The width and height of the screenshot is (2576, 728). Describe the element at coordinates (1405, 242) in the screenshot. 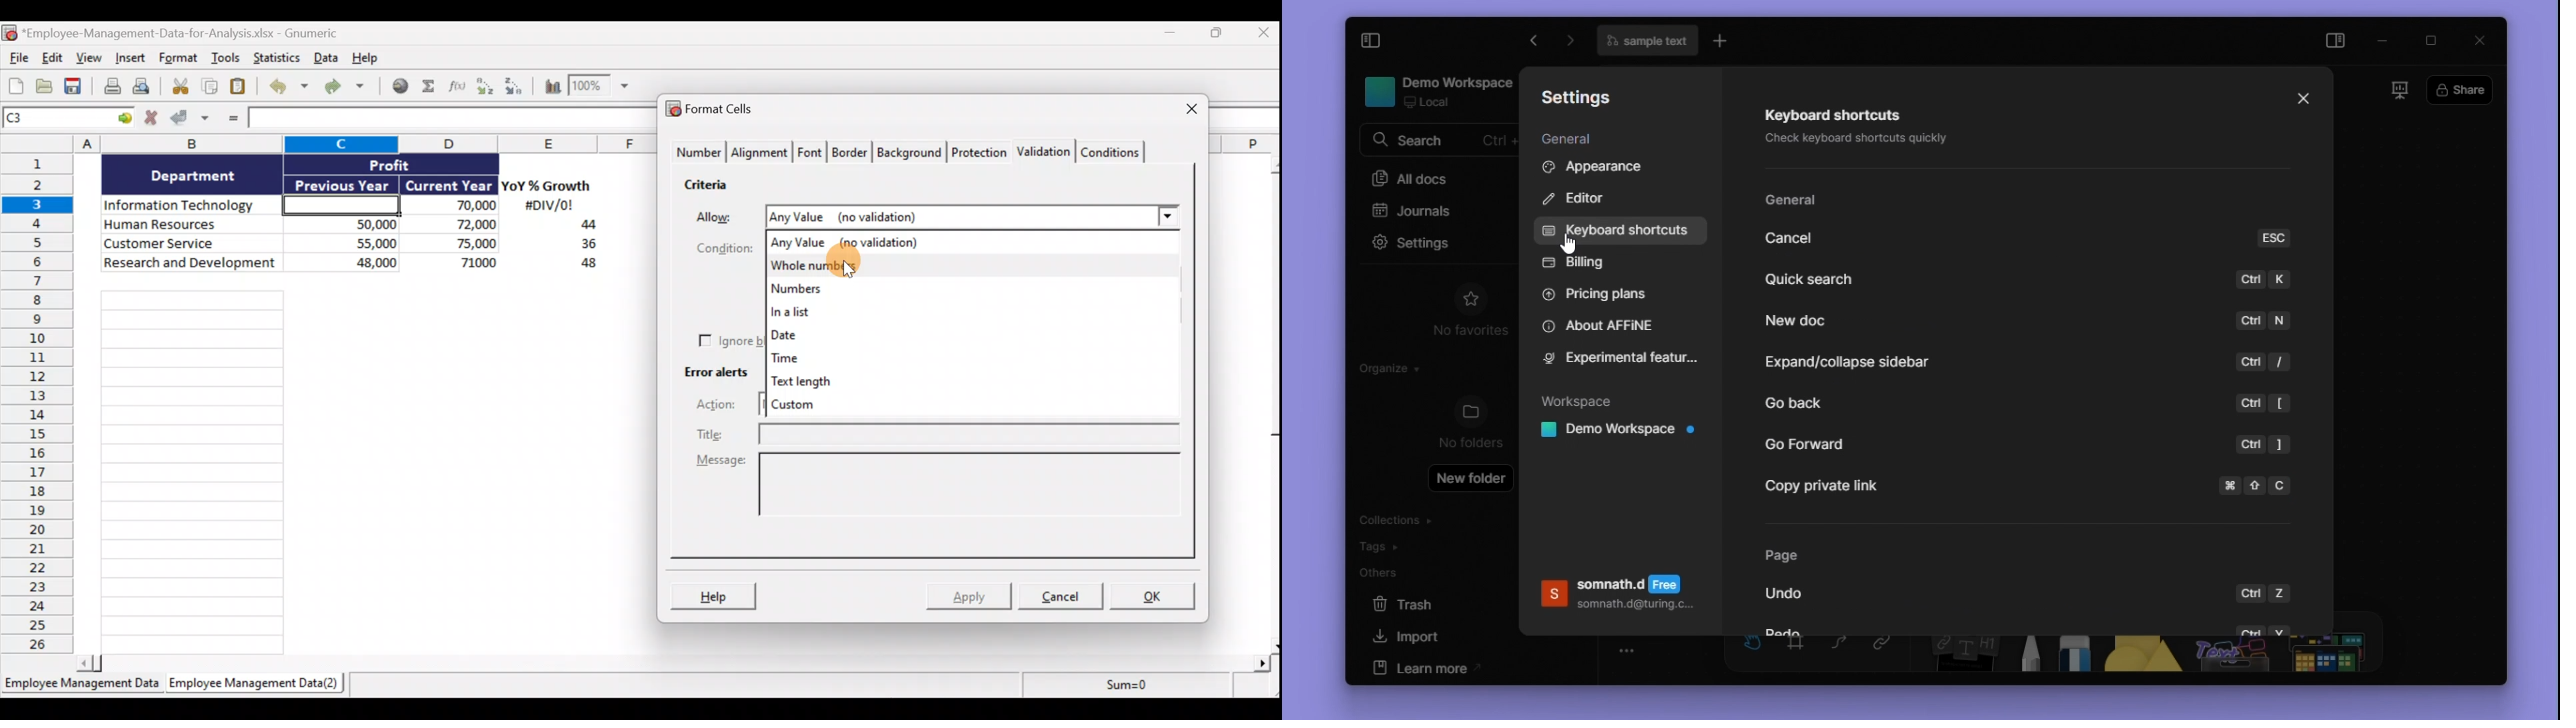

I see `settings` at that location.